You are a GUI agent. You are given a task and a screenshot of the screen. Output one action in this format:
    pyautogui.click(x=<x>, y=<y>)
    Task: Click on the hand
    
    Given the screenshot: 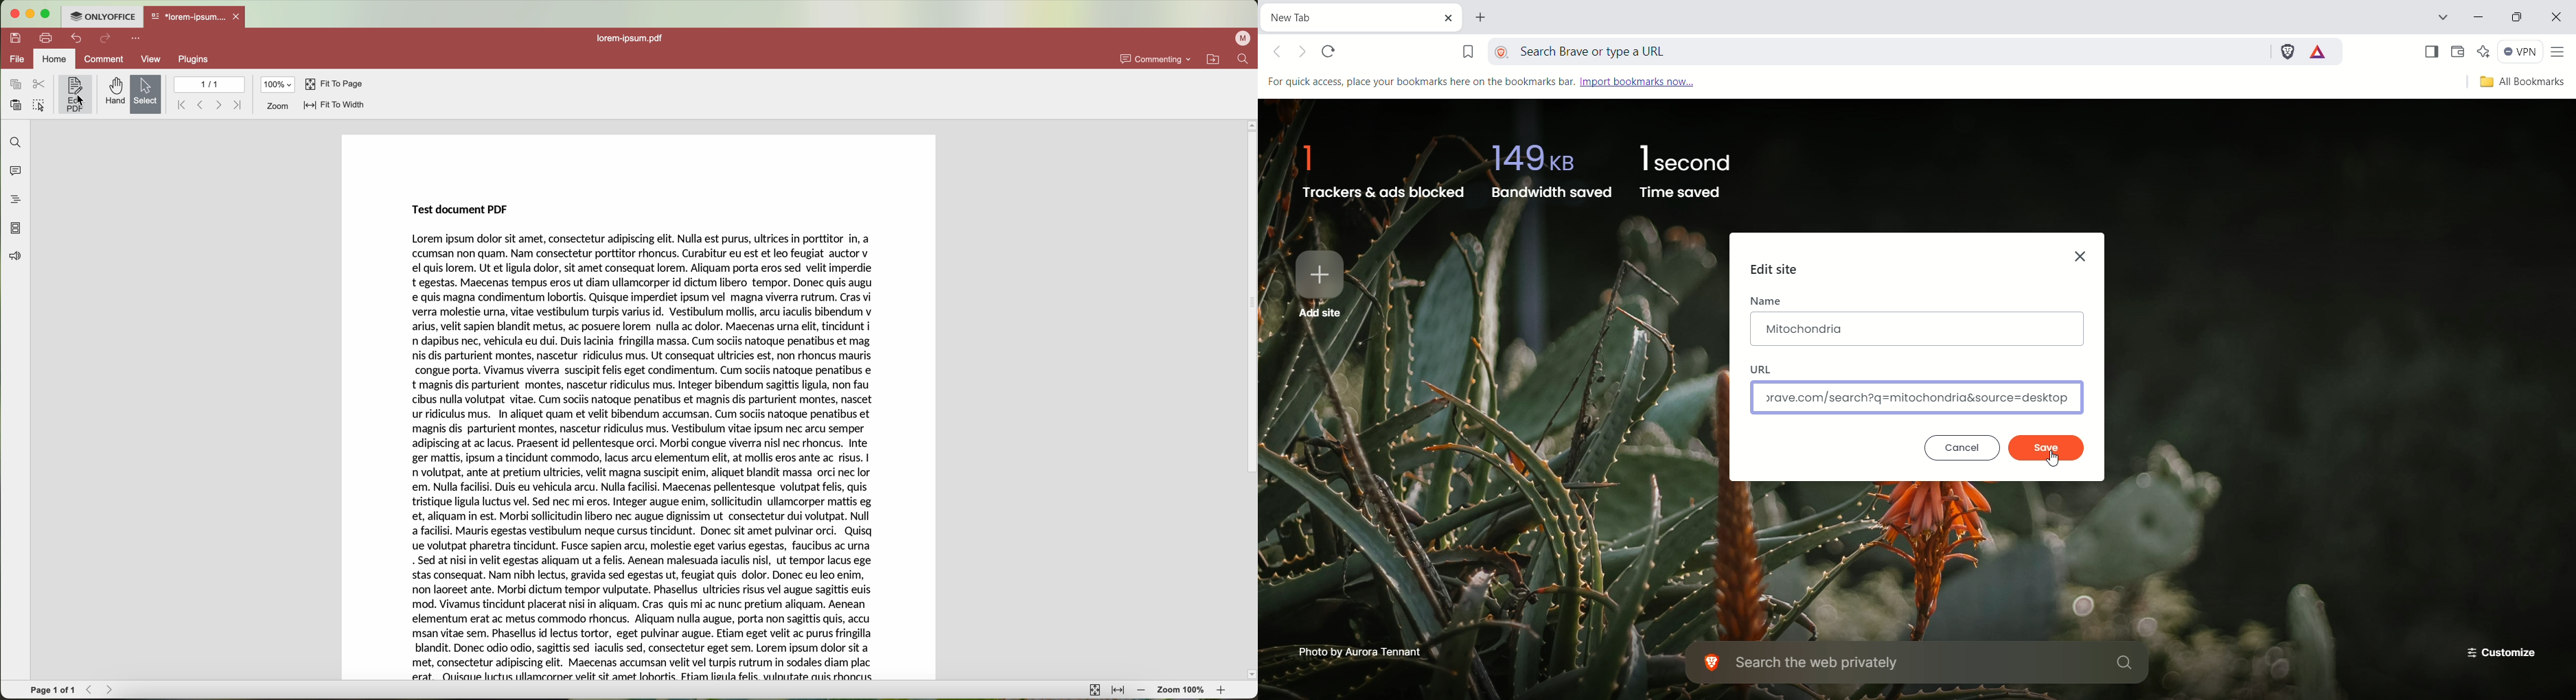 What is the action you would take?
    pyautogui.click(x=114, y=91)
    